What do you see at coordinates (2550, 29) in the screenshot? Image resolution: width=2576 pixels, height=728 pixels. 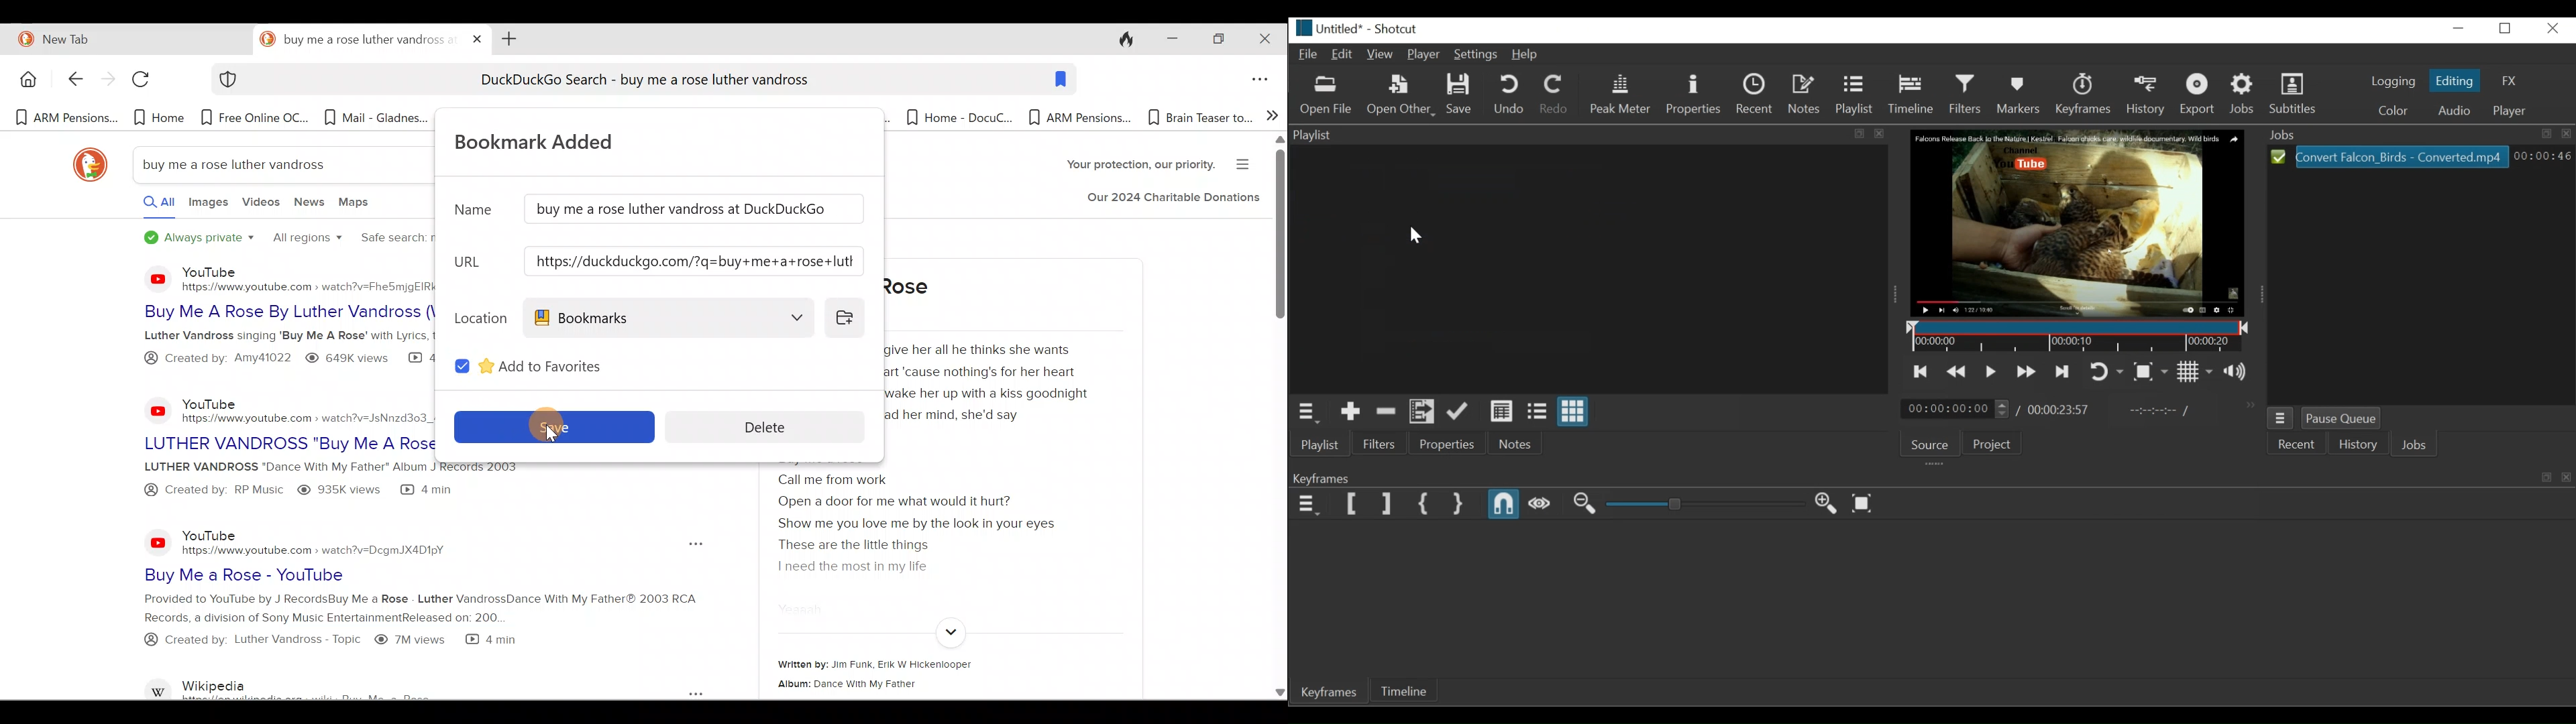 I see `Close` at bounding box center [2550, 29].